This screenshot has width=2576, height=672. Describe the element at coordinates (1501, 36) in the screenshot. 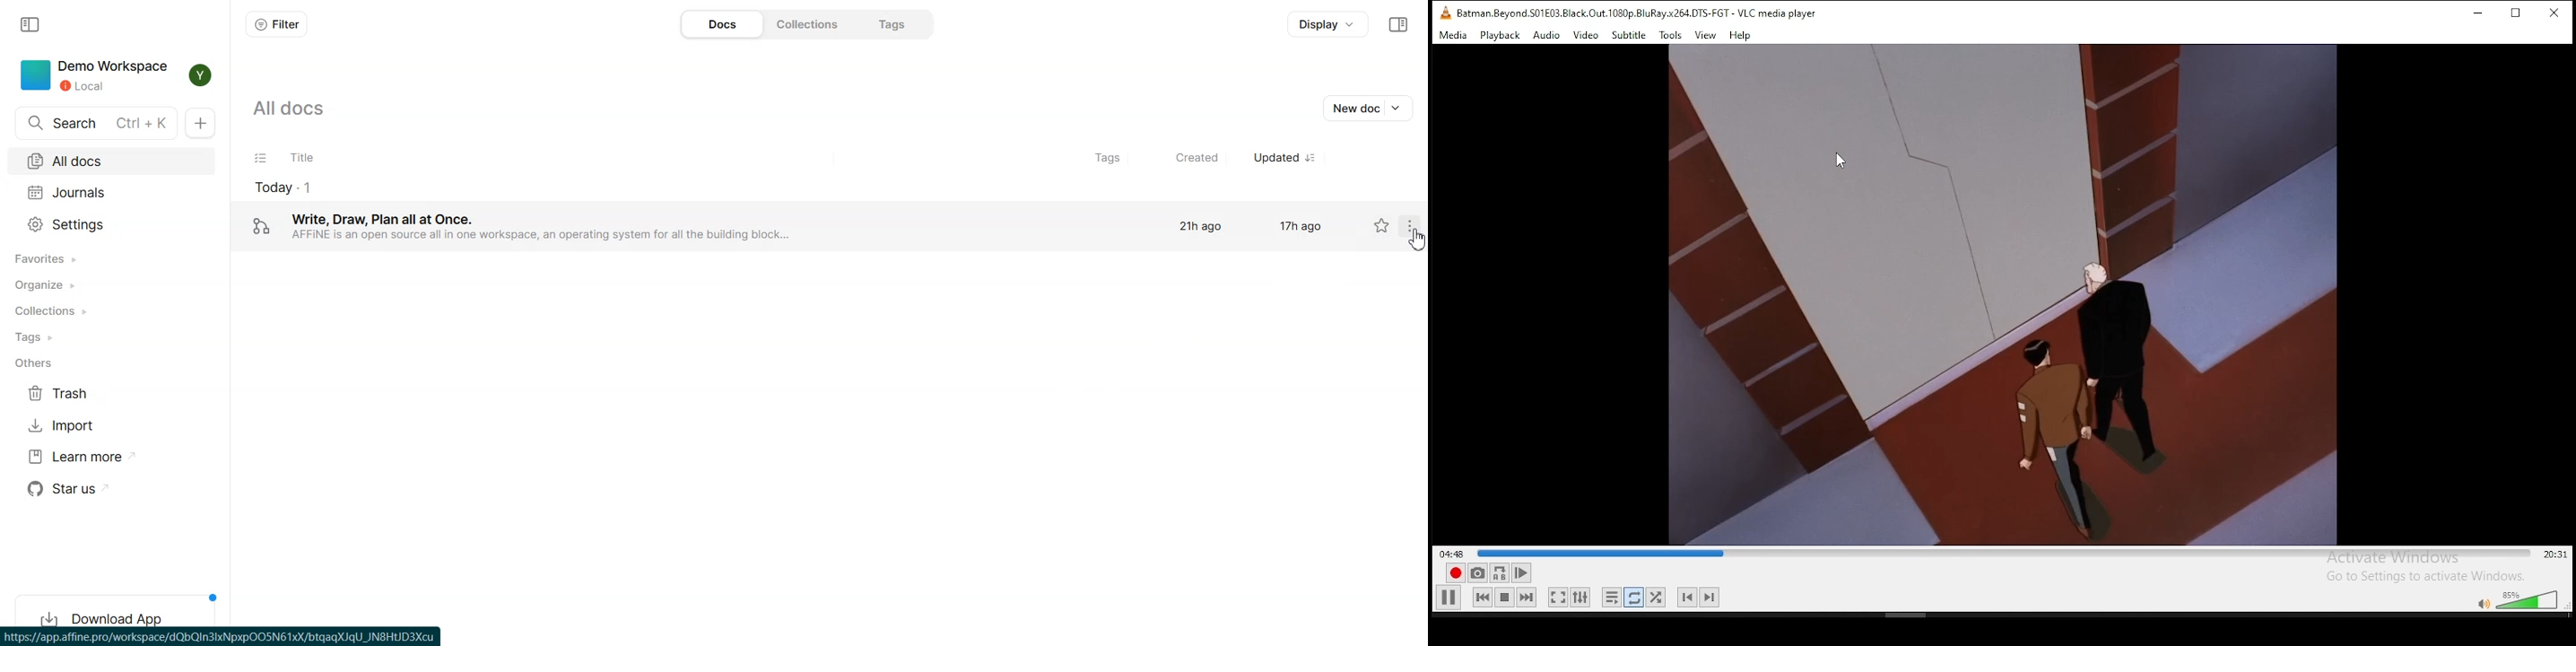

I see `Playback` at that location.